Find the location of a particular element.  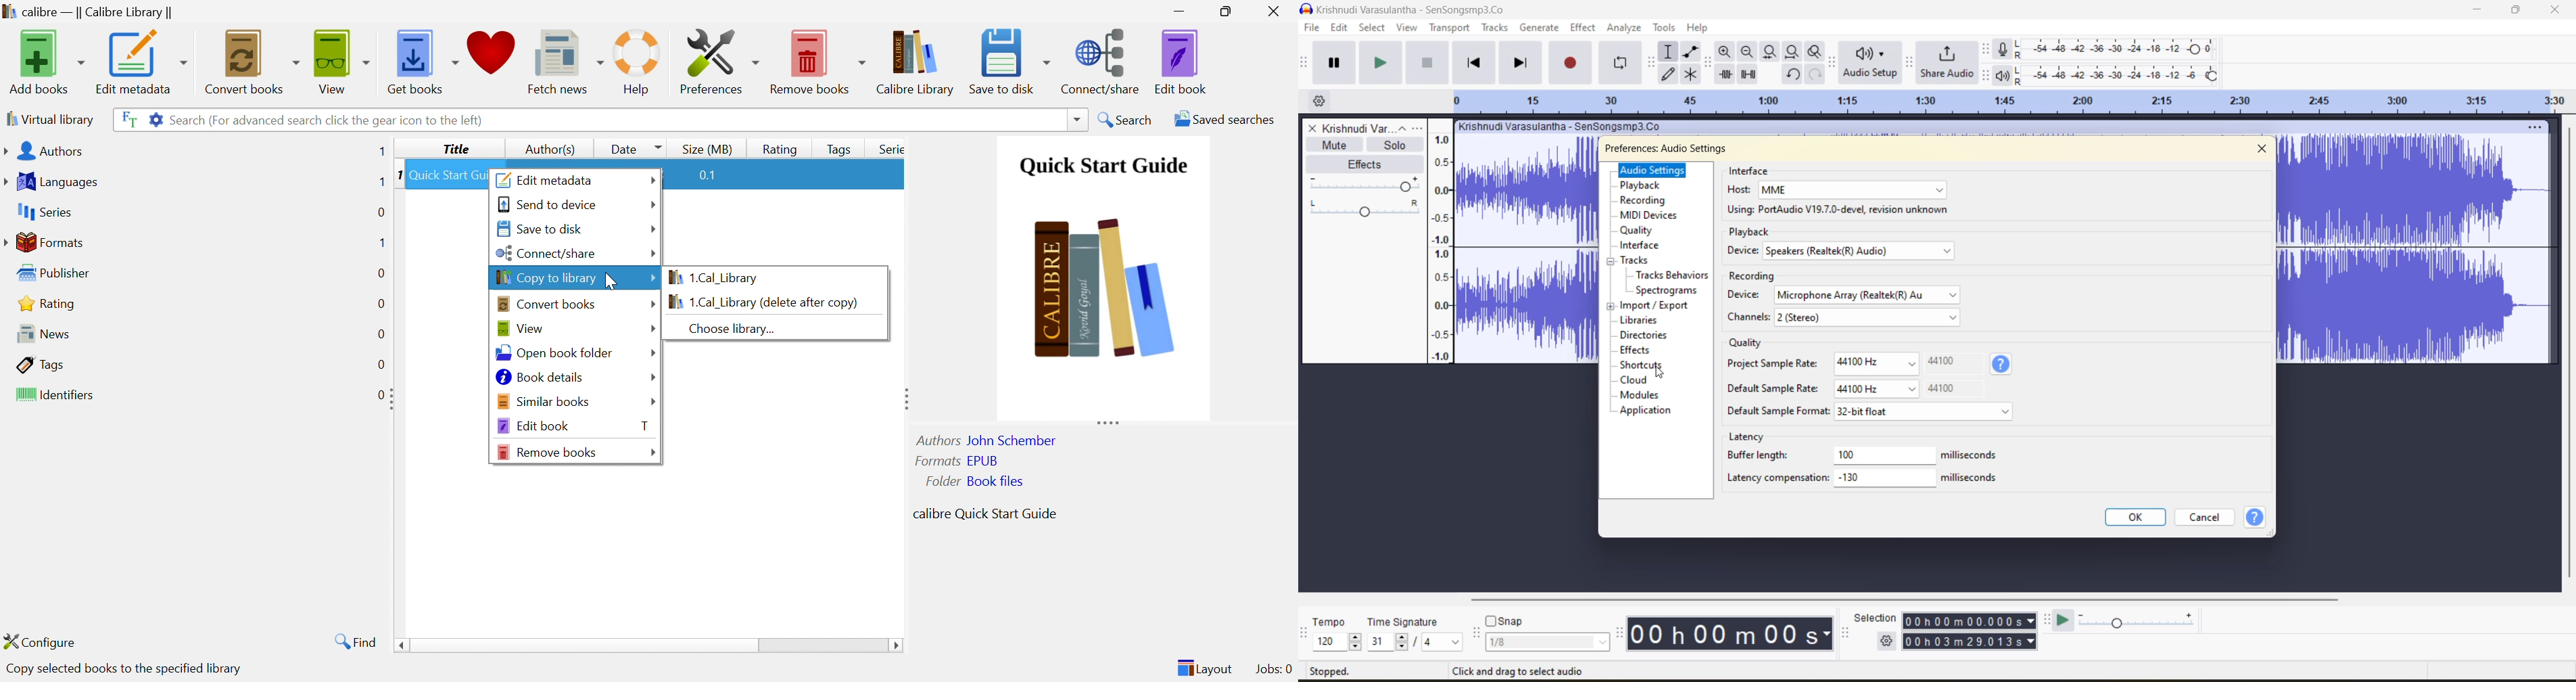

record is located at coordinates (1572, 62).